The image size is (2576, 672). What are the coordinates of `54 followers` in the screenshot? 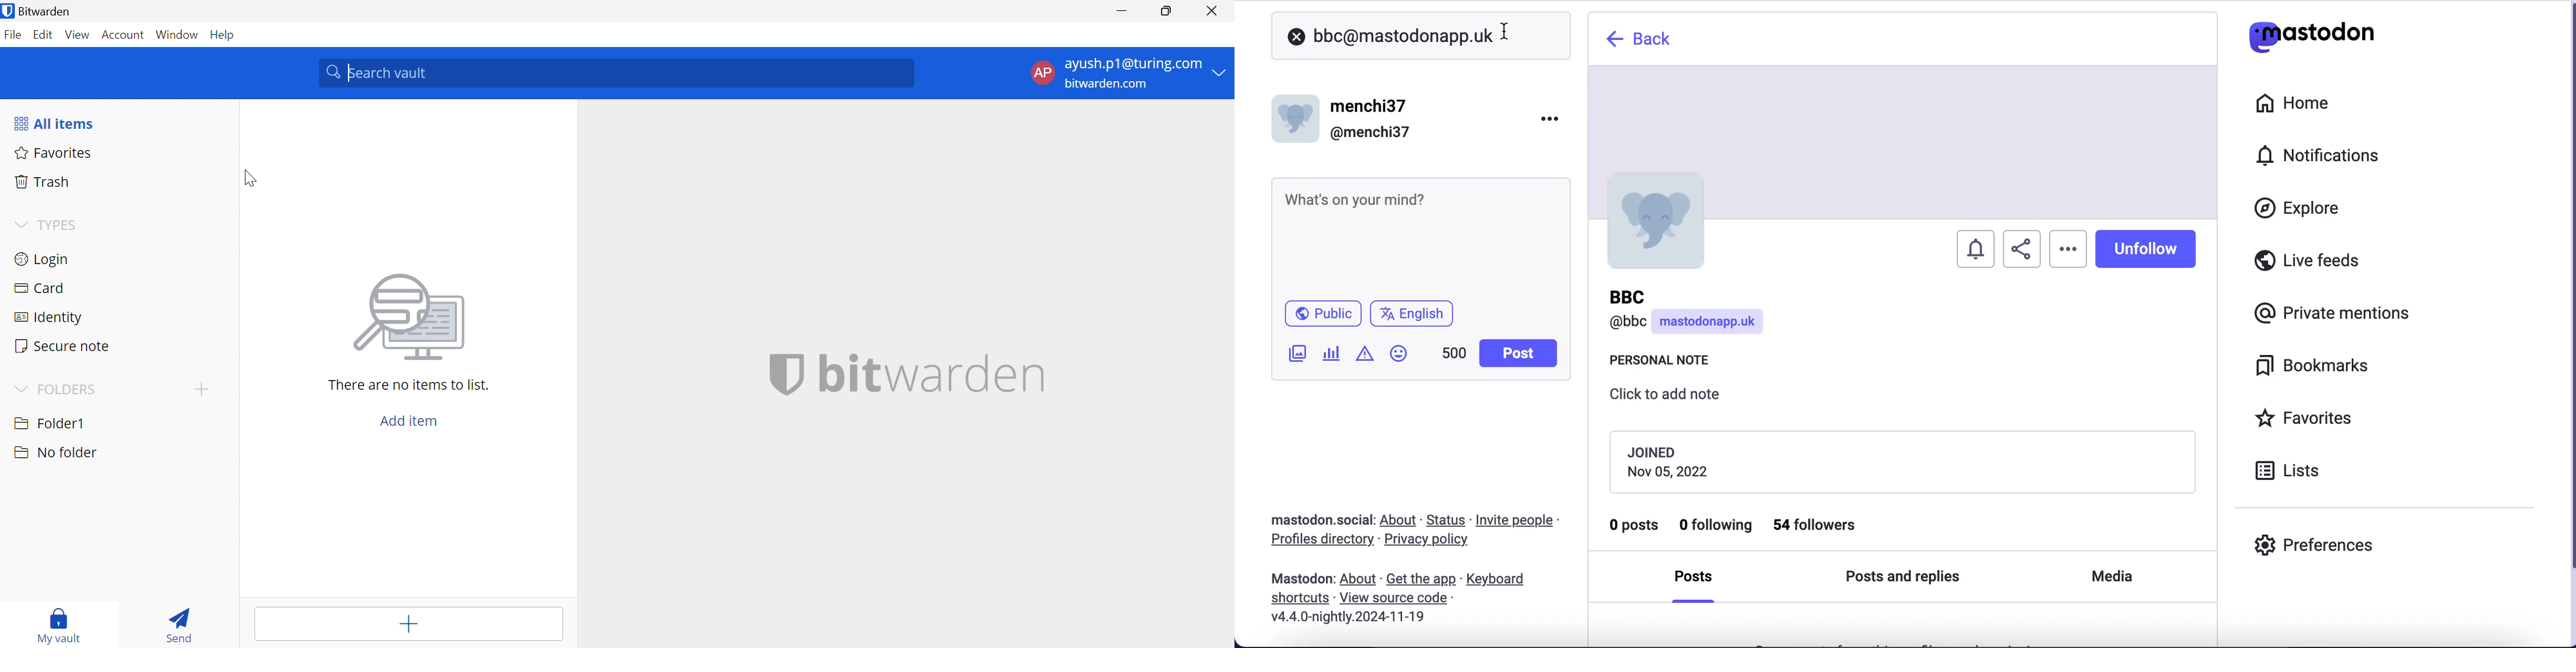 It's located at (1824, 525).